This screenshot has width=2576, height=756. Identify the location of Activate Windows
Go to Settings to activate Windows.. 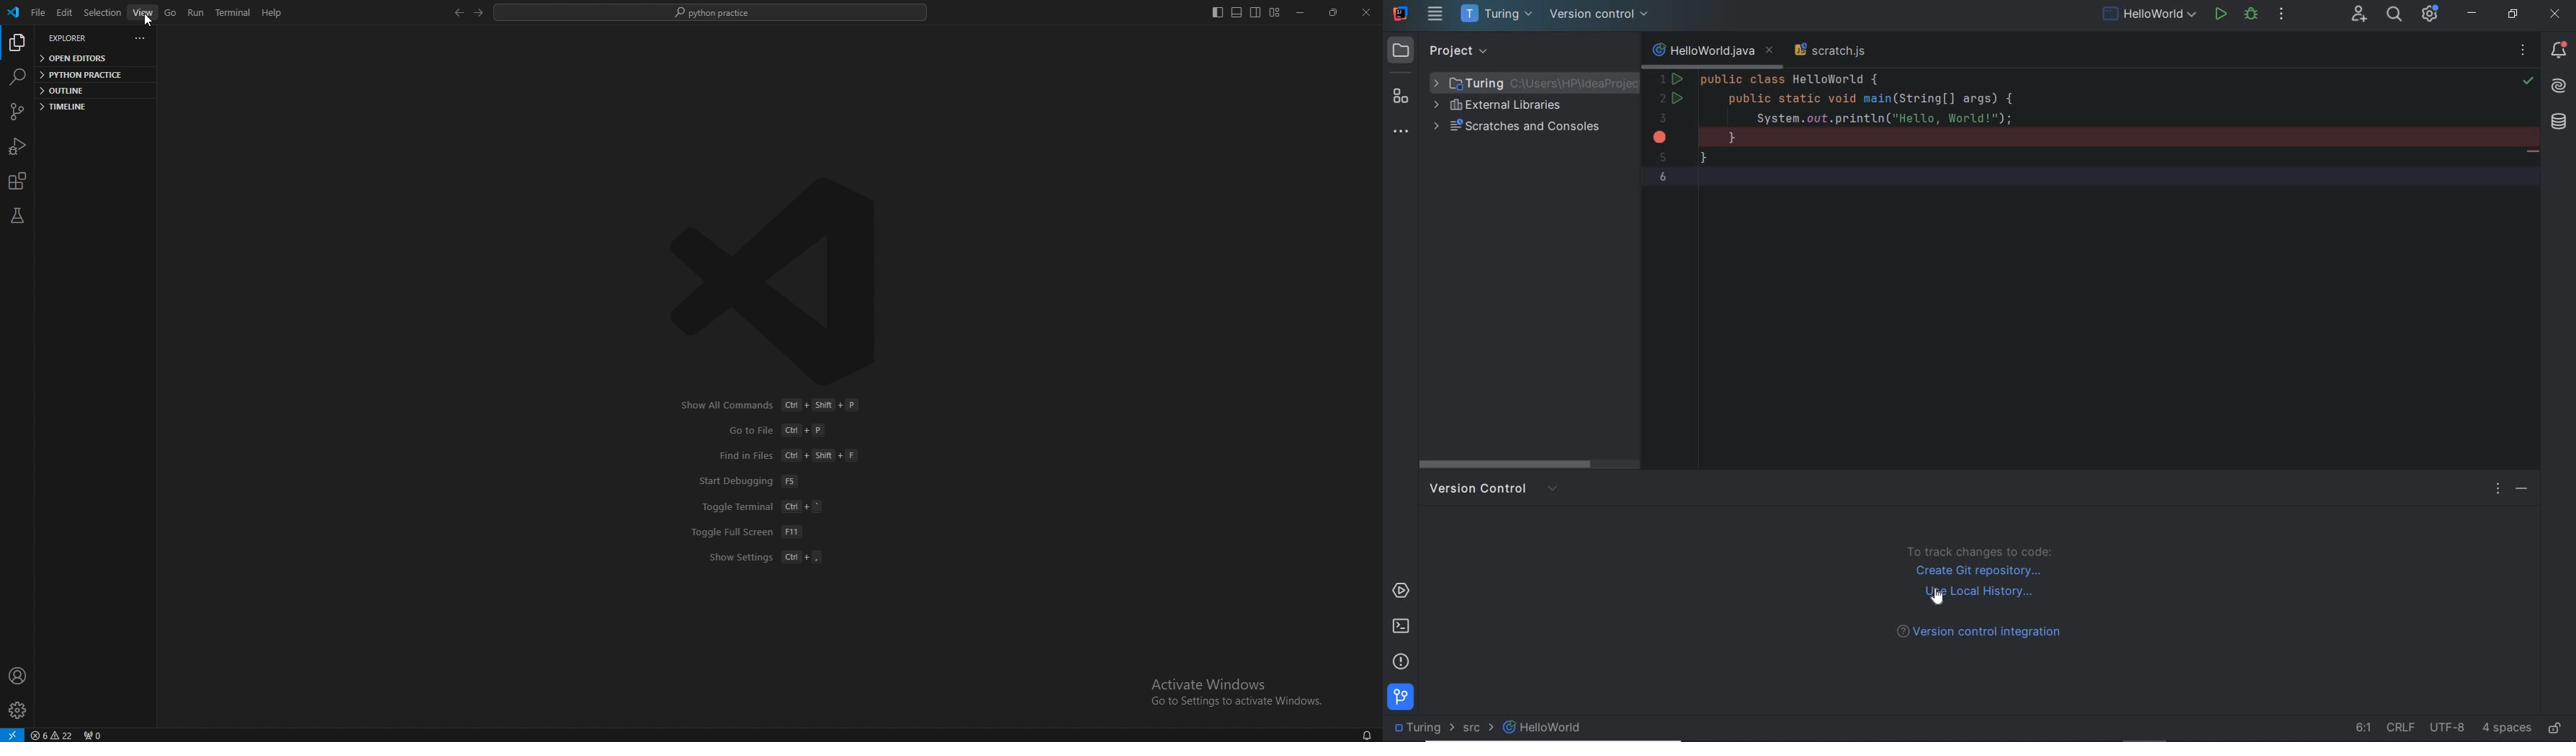
(1239, 692).